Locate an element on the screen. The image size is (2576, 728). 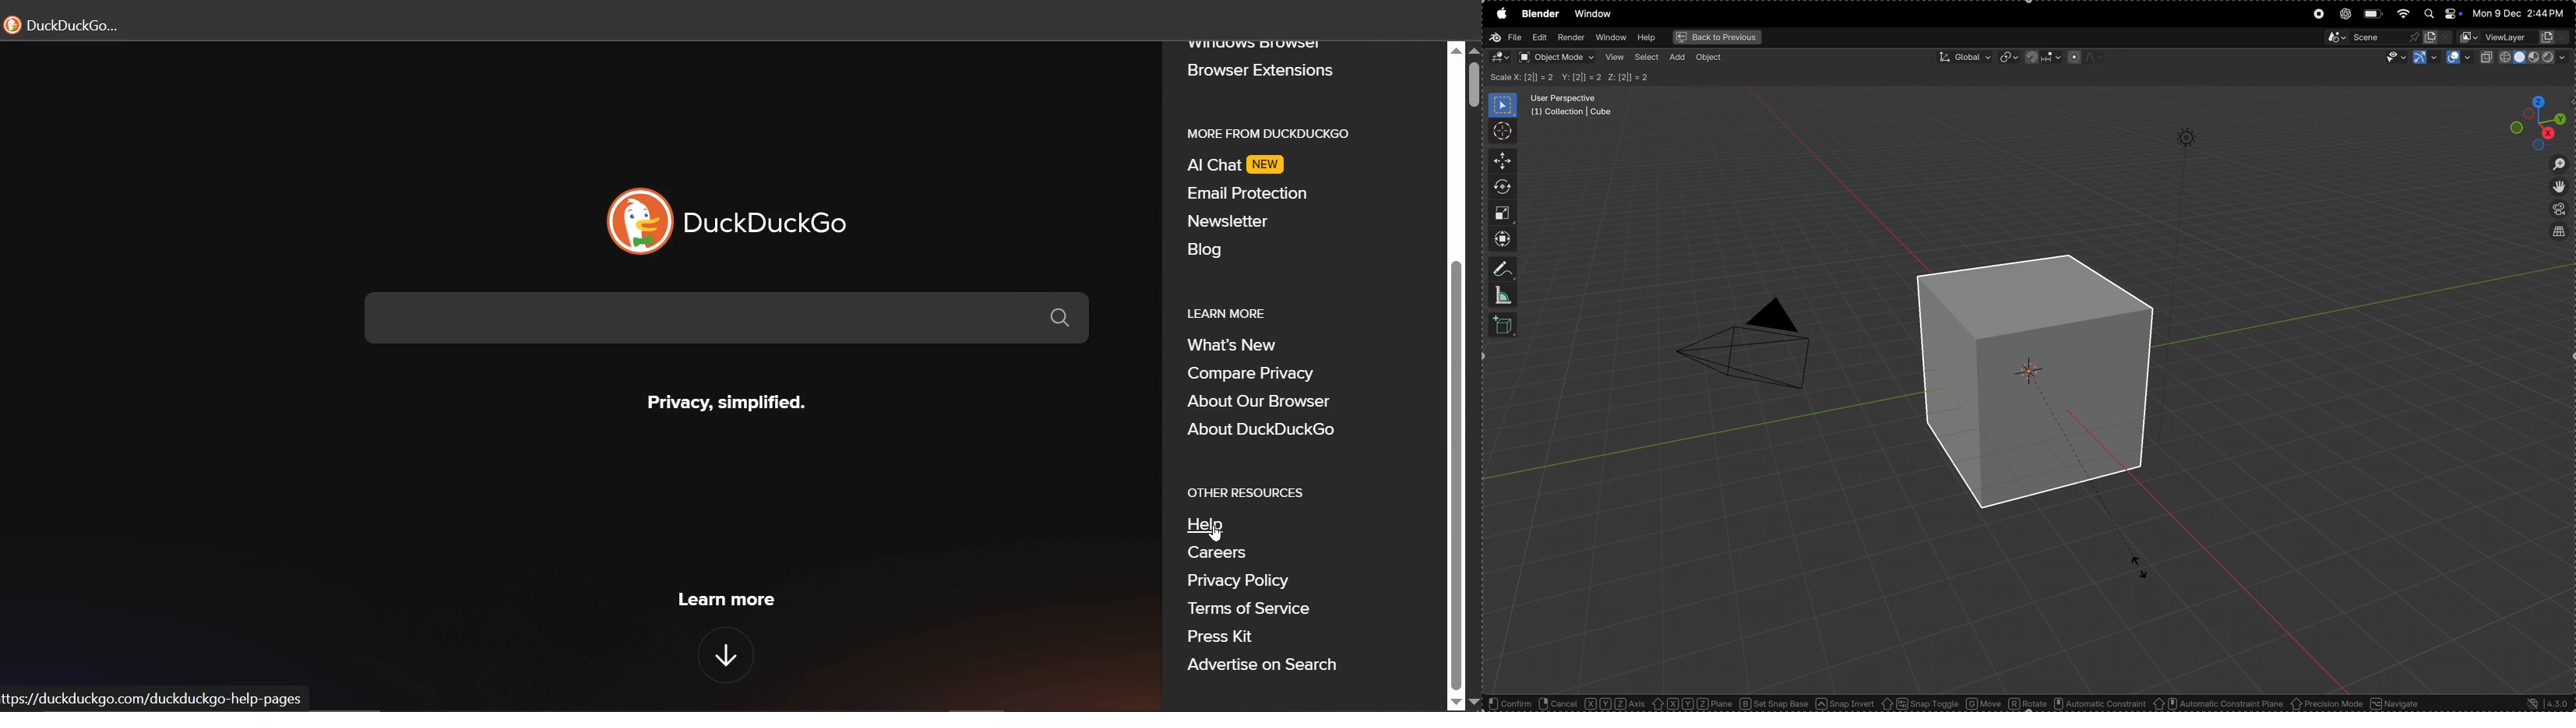
Learn More is located at coordinates (1234, 312).